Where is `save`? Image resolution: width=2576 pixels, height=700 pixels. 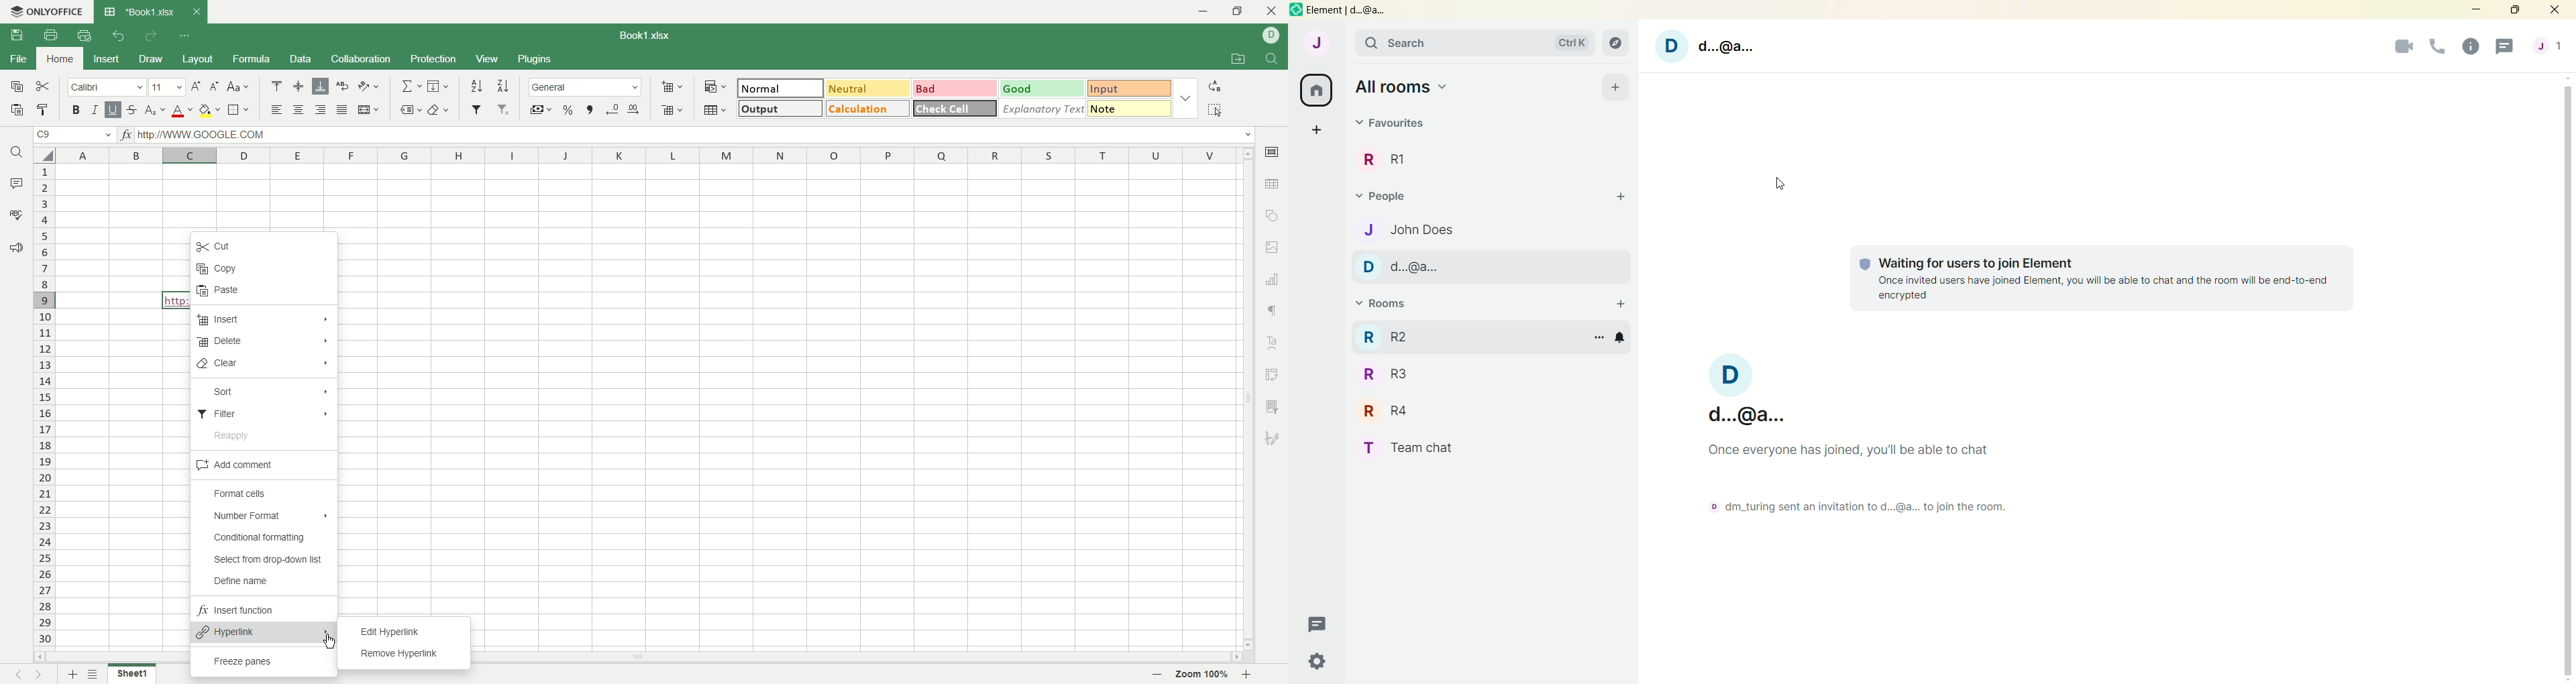 save is located at coordinates (15, 36).